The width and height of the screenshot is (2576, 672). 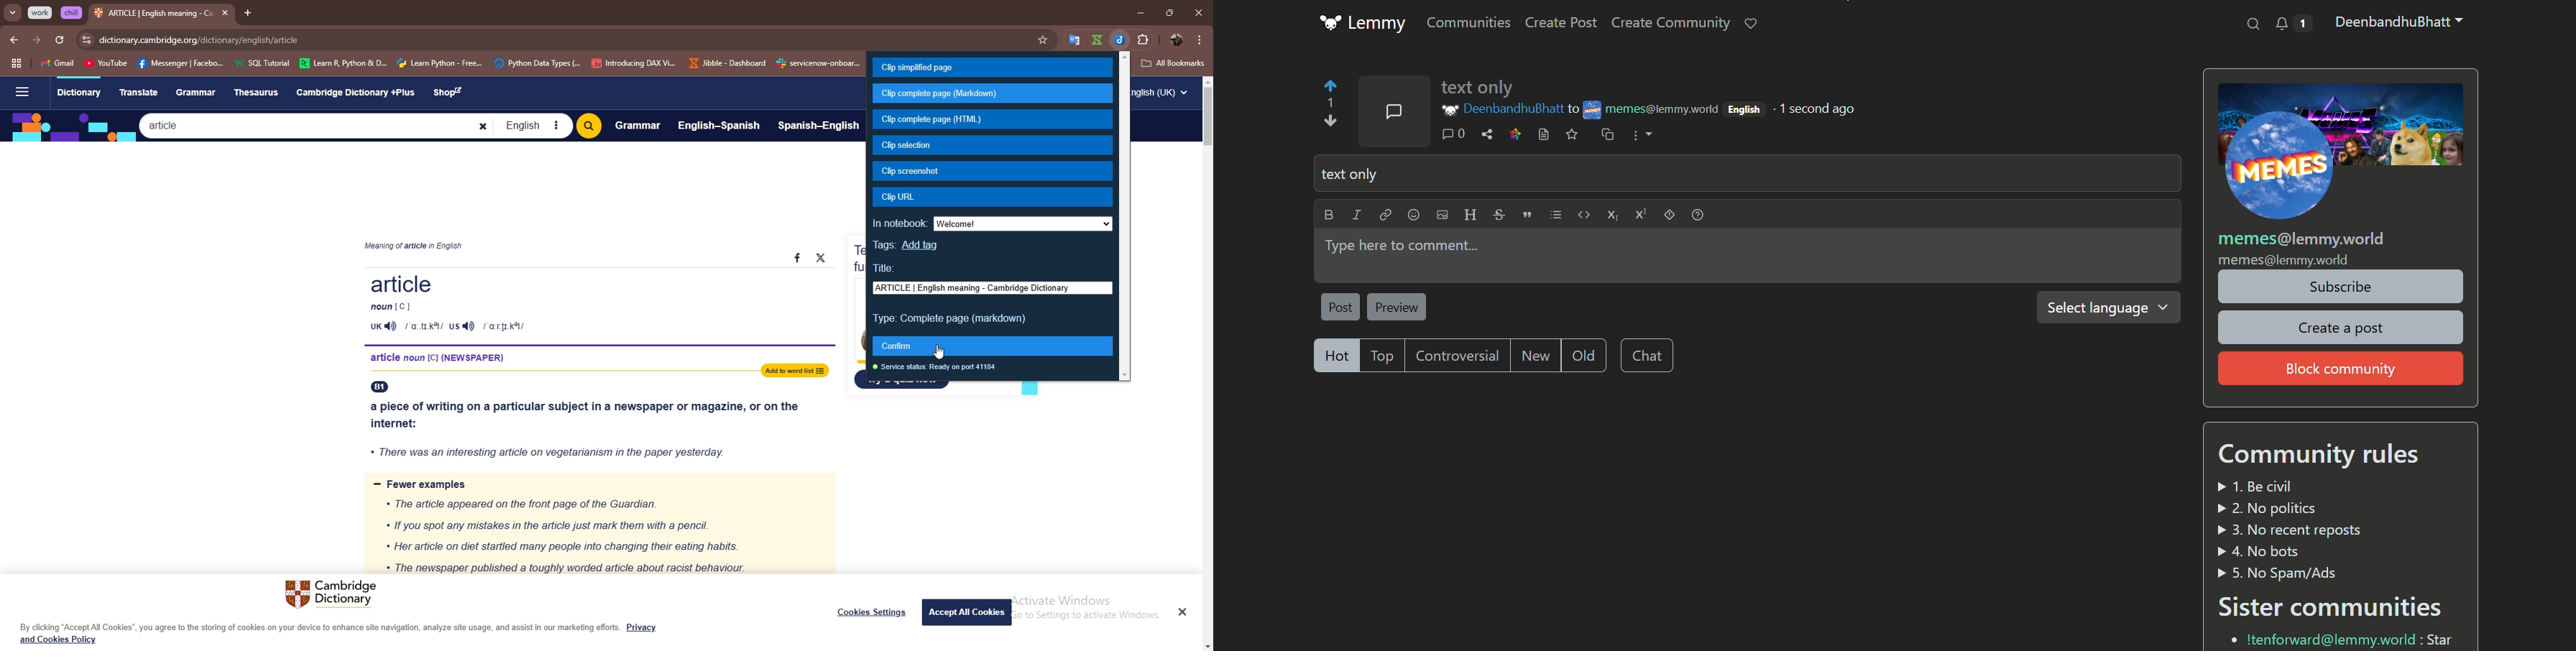 What do you see at coordinates (1356, 213) in the screenshot?
I see `italic` at bounding box center [1356, 213].